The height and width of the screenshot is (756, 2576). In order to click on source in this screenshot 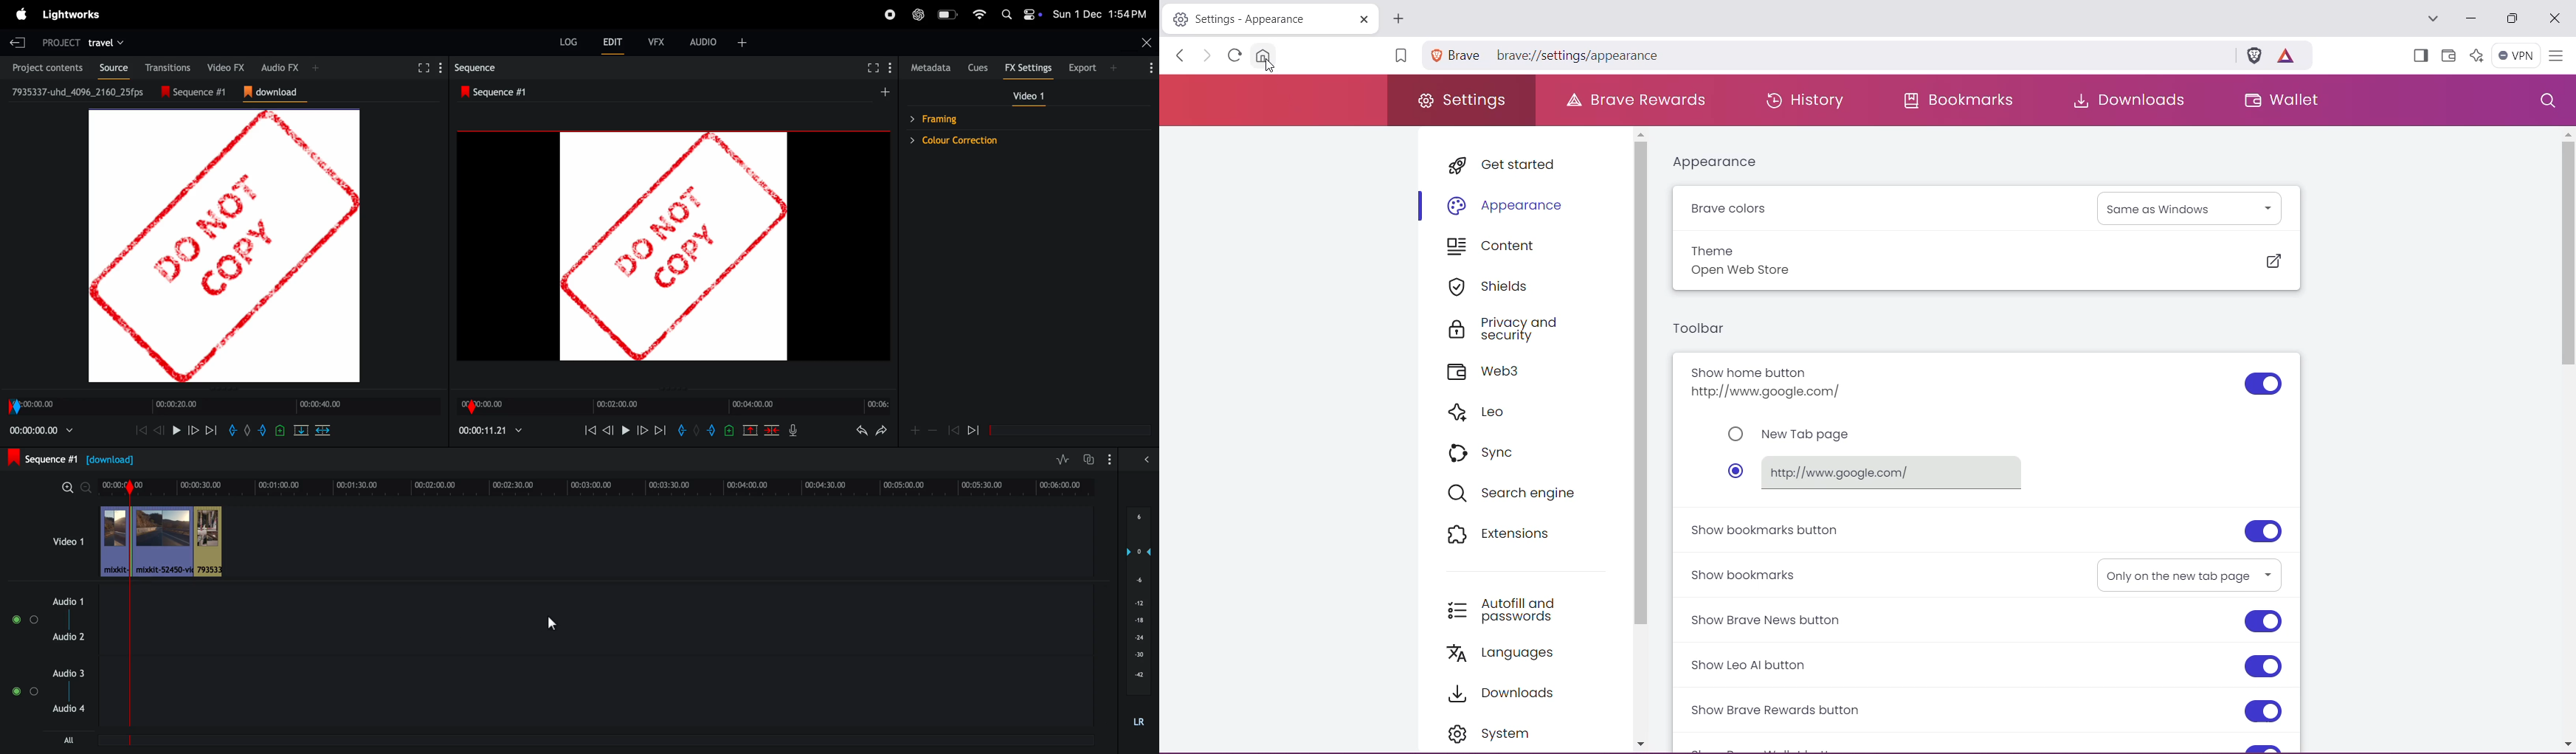, I will do `click(110, 68)`.